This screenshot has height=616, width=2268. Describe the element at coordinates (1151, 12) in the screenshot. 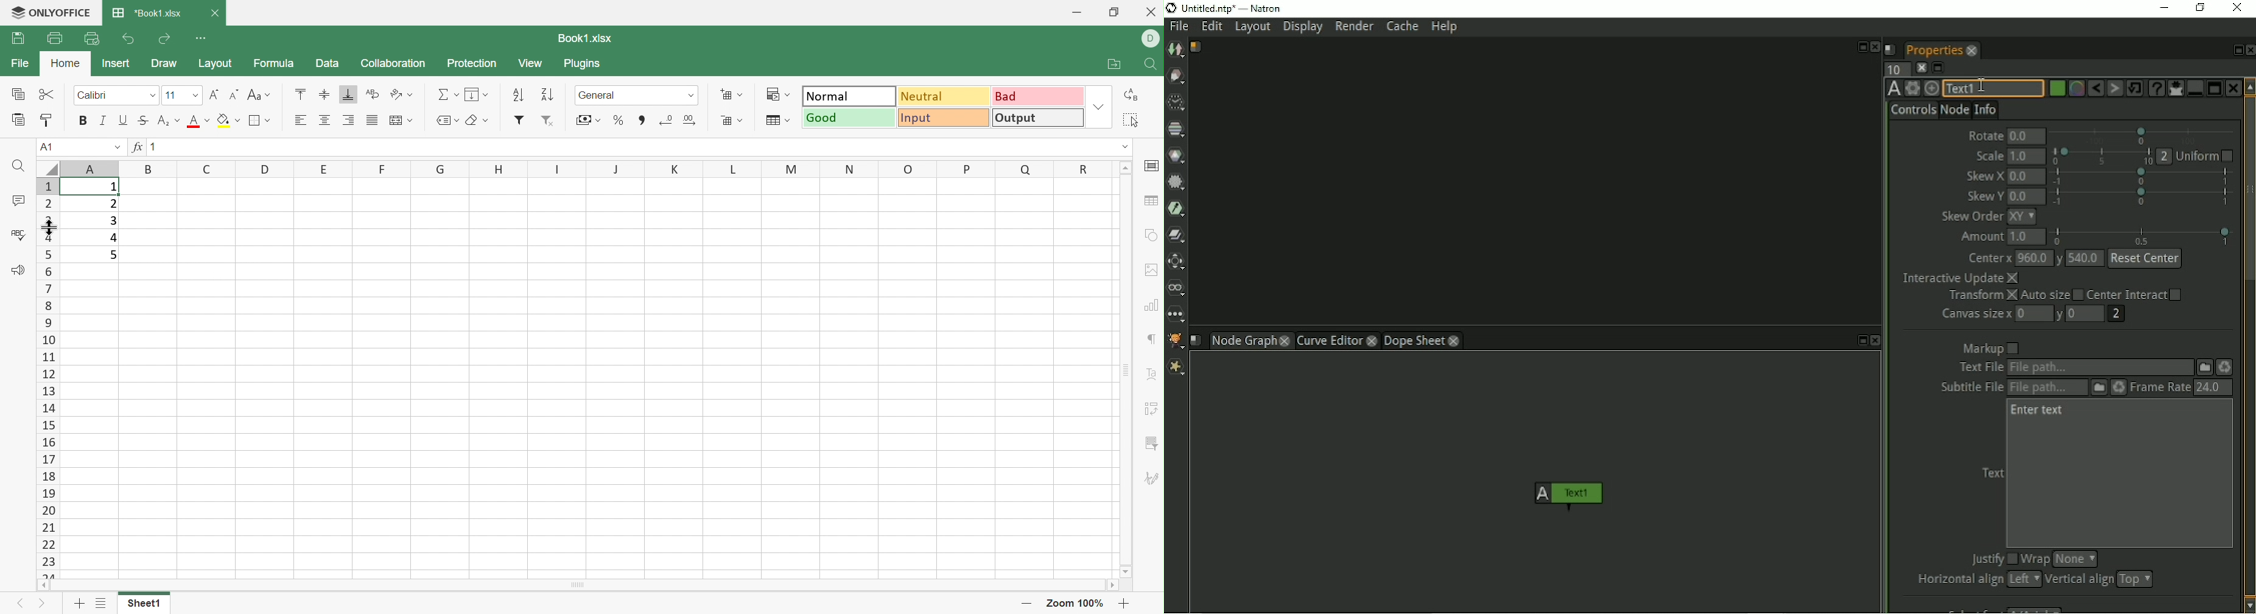

I see `Close` at that location.